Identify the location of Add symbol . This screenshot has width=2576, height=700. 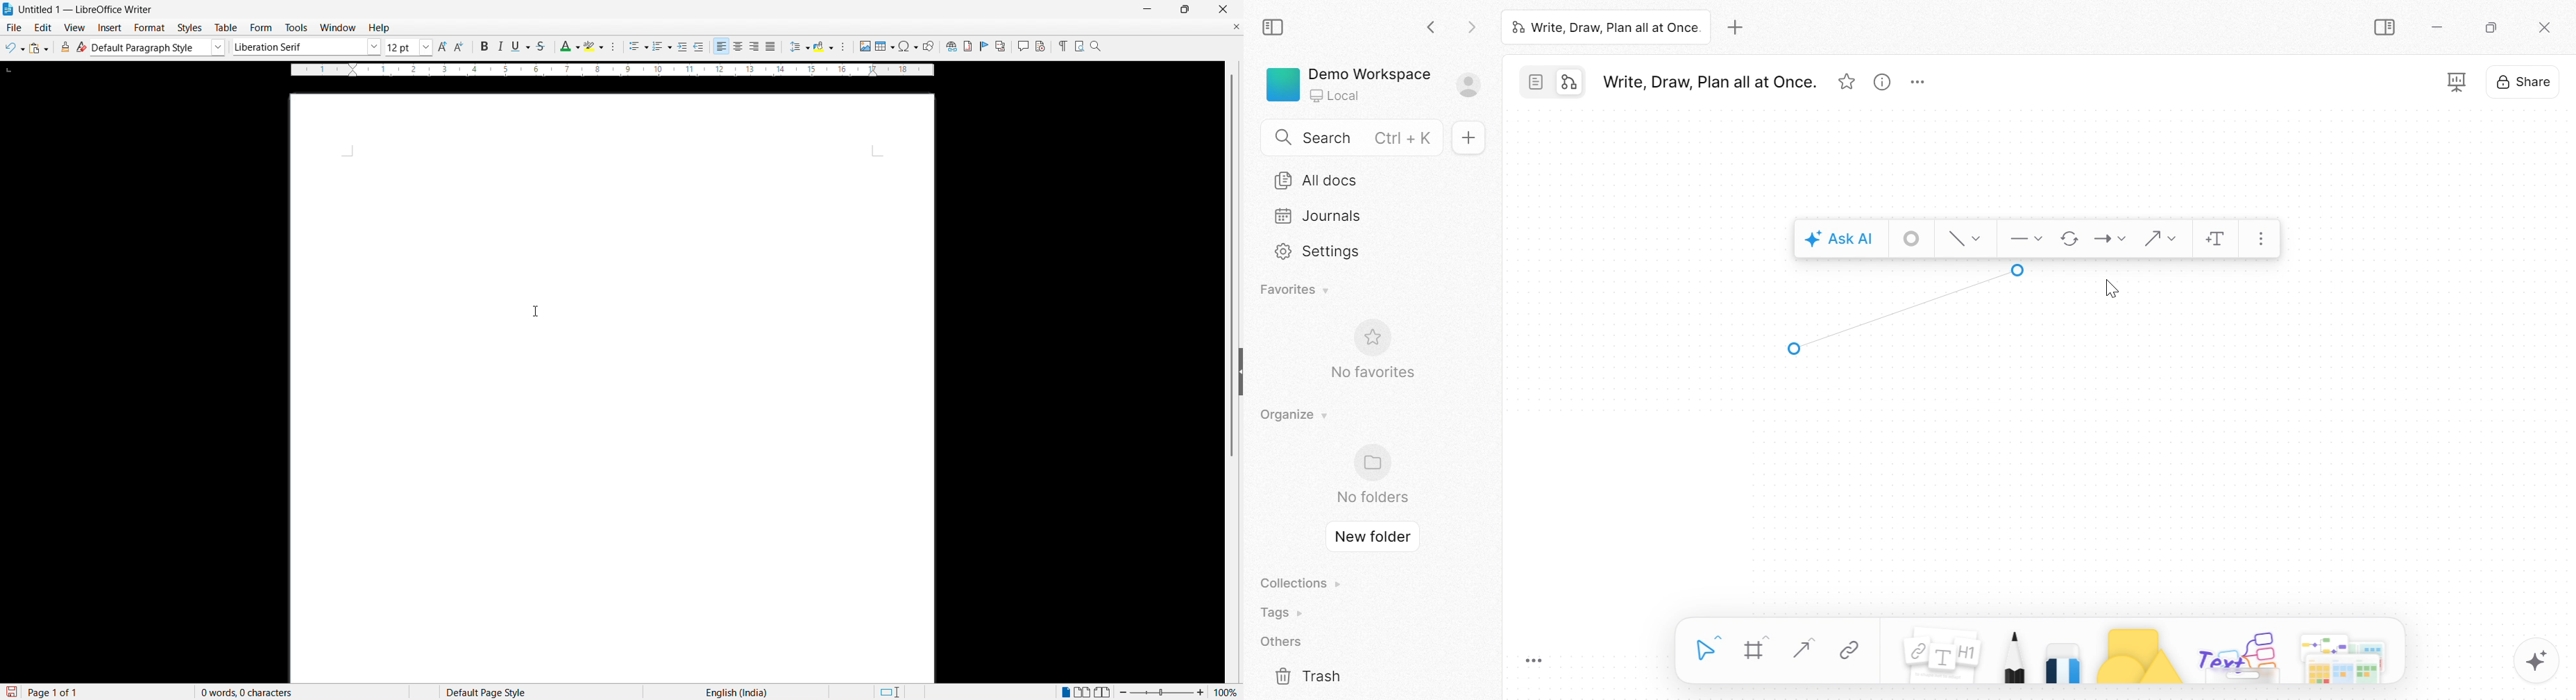
(907, 45).